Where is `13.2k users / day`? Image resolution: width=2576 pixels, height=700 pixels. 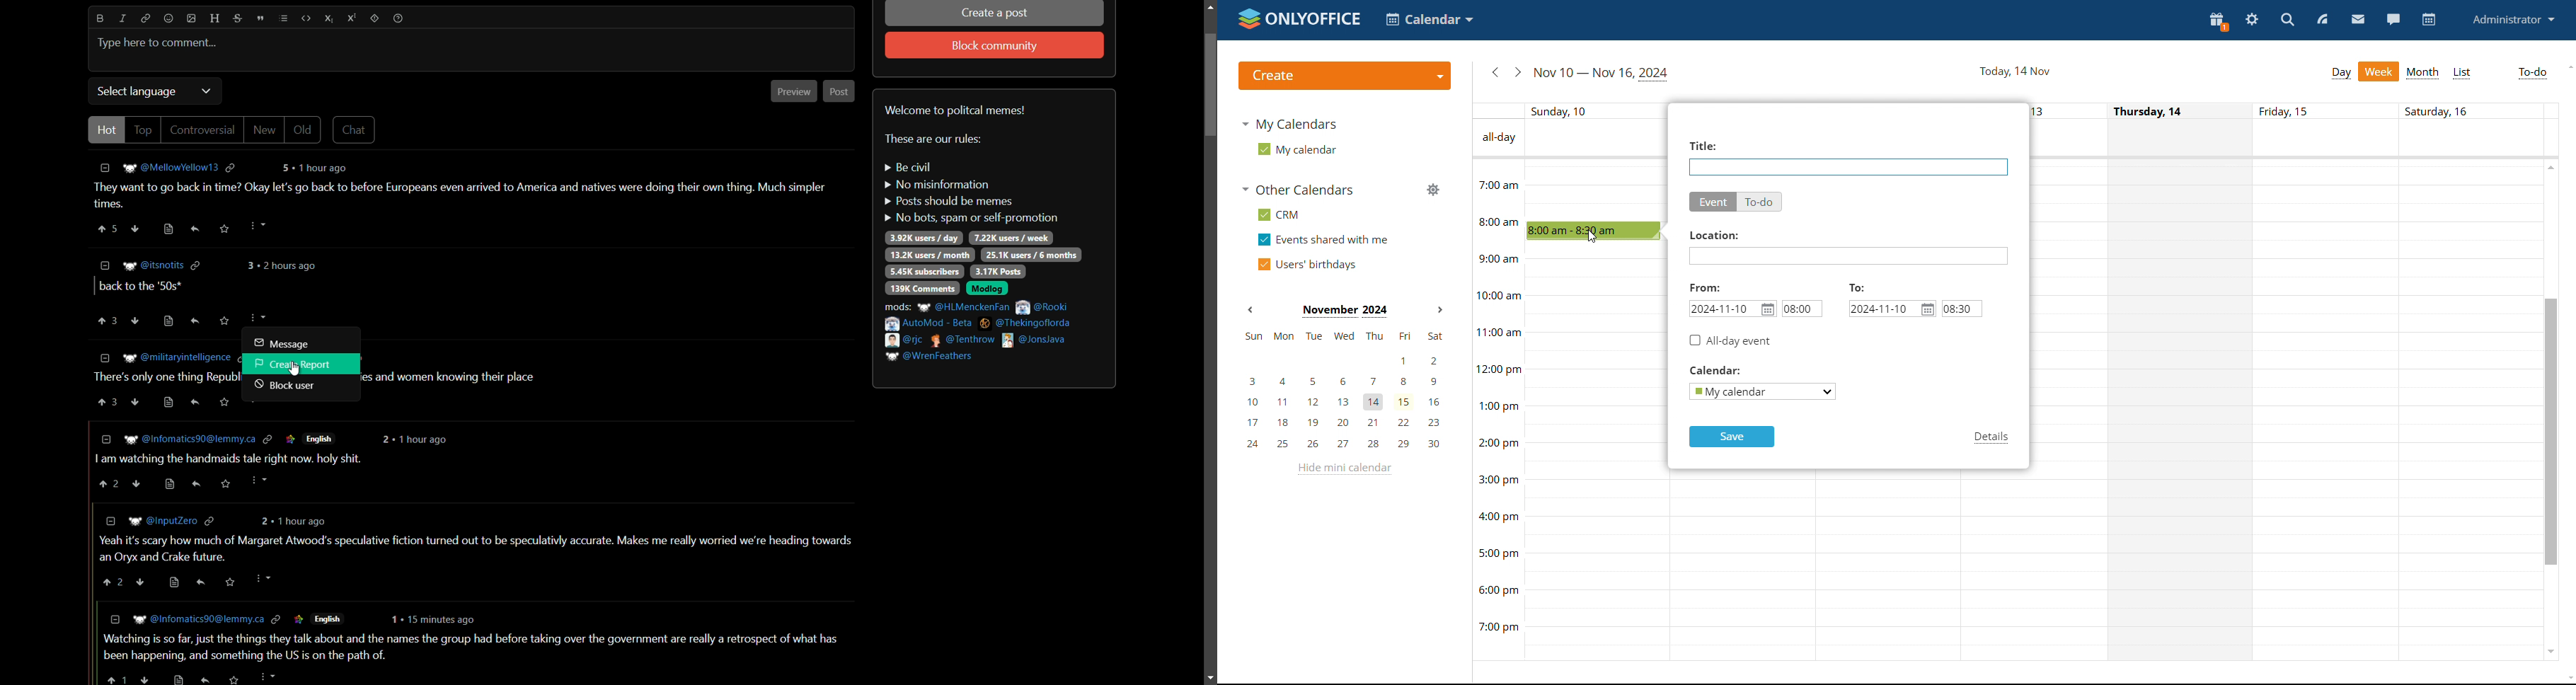
13.2k users / day is located at coordinates (929, 254).